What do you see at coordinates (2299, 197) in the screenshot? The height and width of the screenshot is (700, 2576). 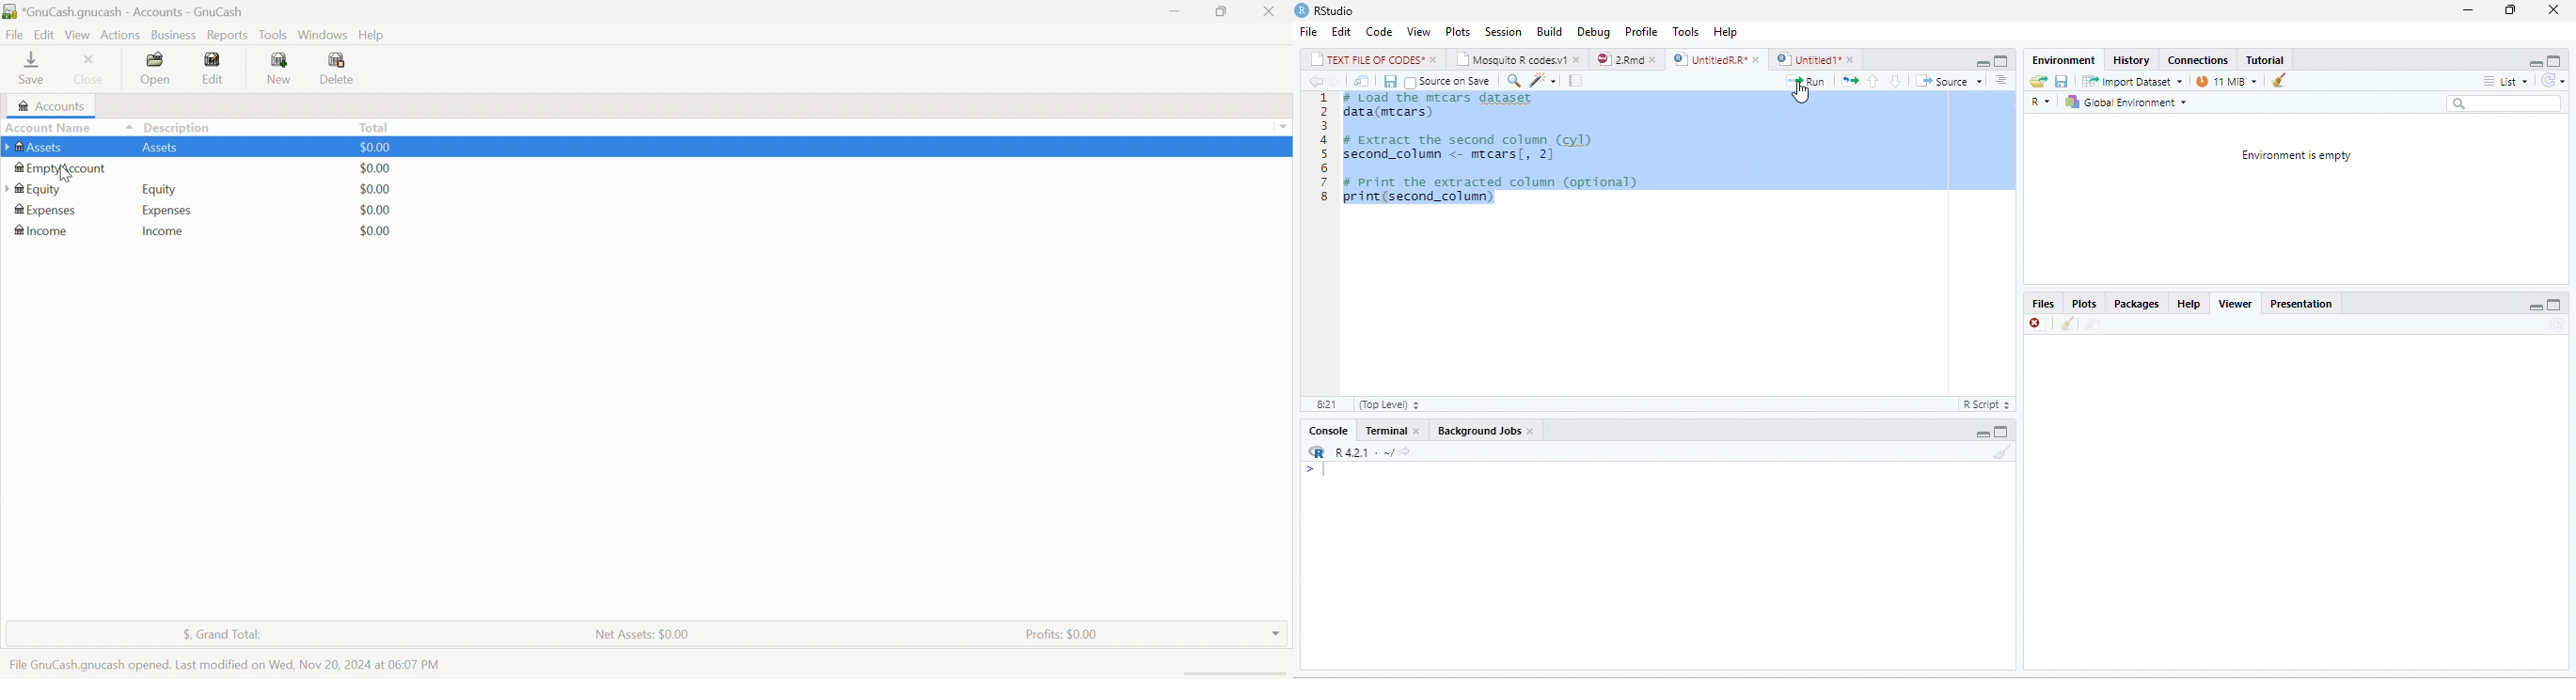 I see `environment is empty` at bounding box center [2299, 197].